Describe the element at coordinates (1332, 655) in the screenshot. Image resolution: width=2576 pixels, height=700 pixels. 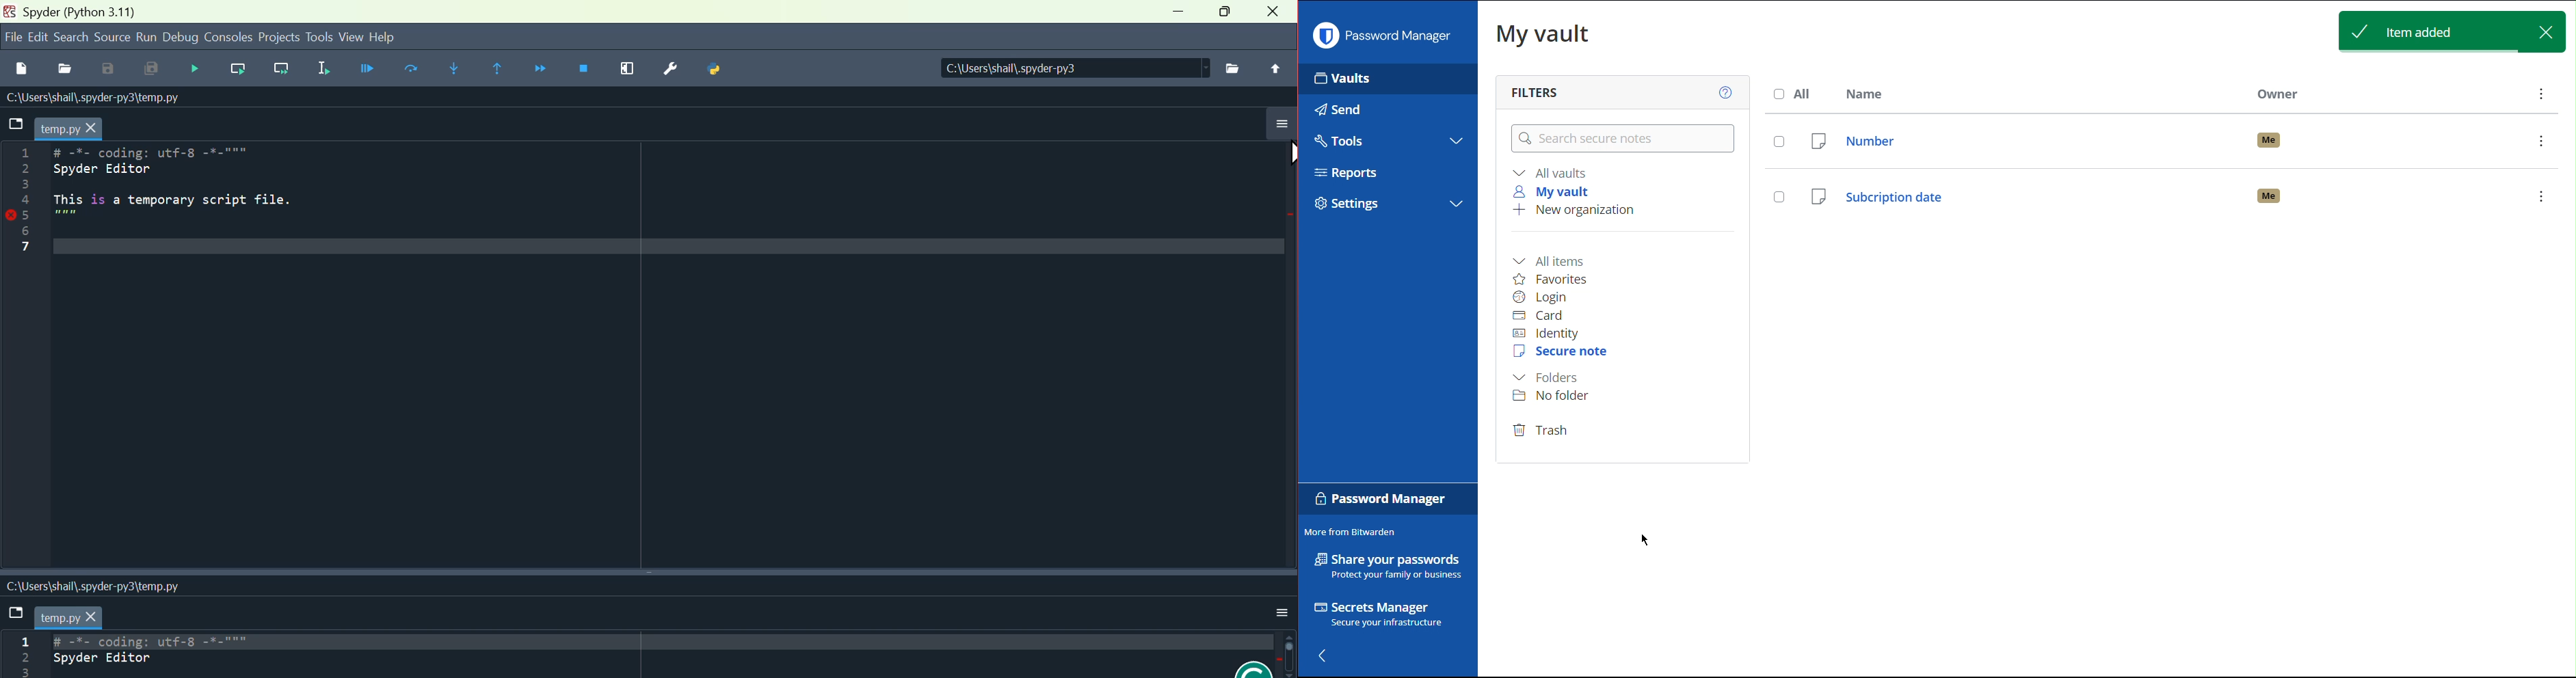
I see `Back` at that location.